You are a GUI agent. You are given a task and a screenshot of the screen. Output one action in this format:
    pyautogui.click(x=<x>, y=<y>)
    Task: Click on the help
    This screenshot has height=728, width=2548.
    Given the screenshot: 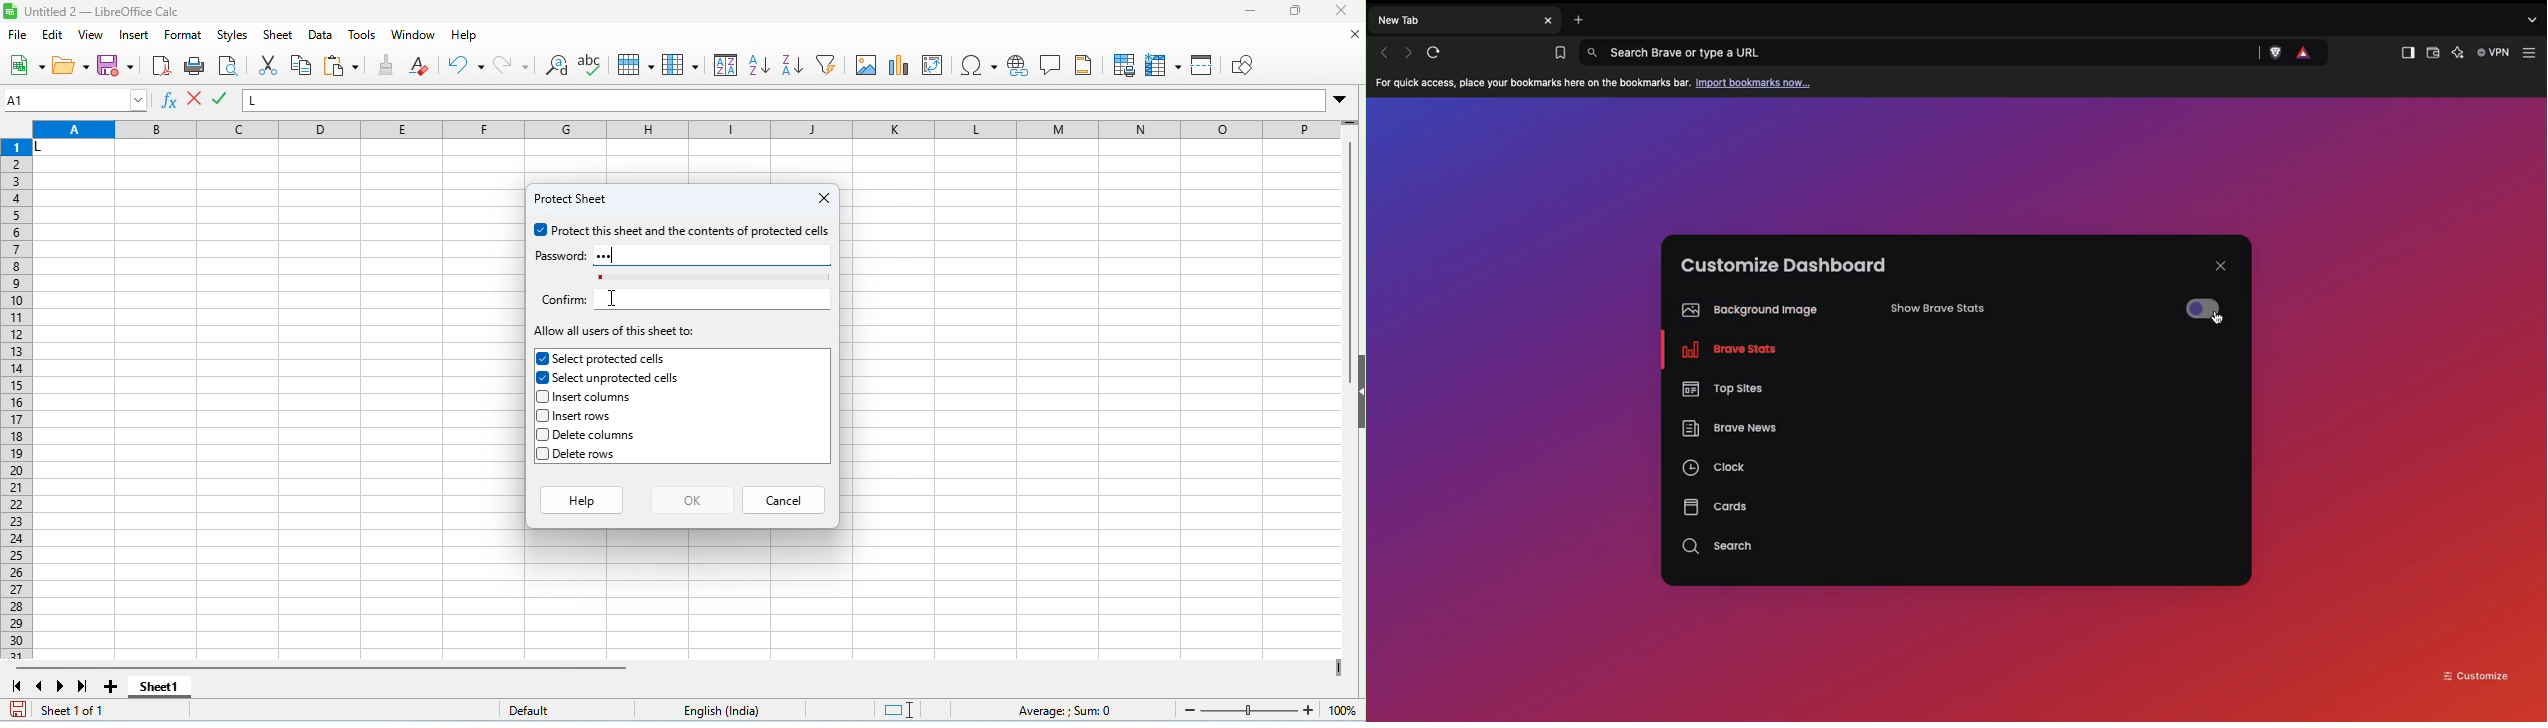 What is the action you would take?
    pyautogui.click(x=465, y=37)
    